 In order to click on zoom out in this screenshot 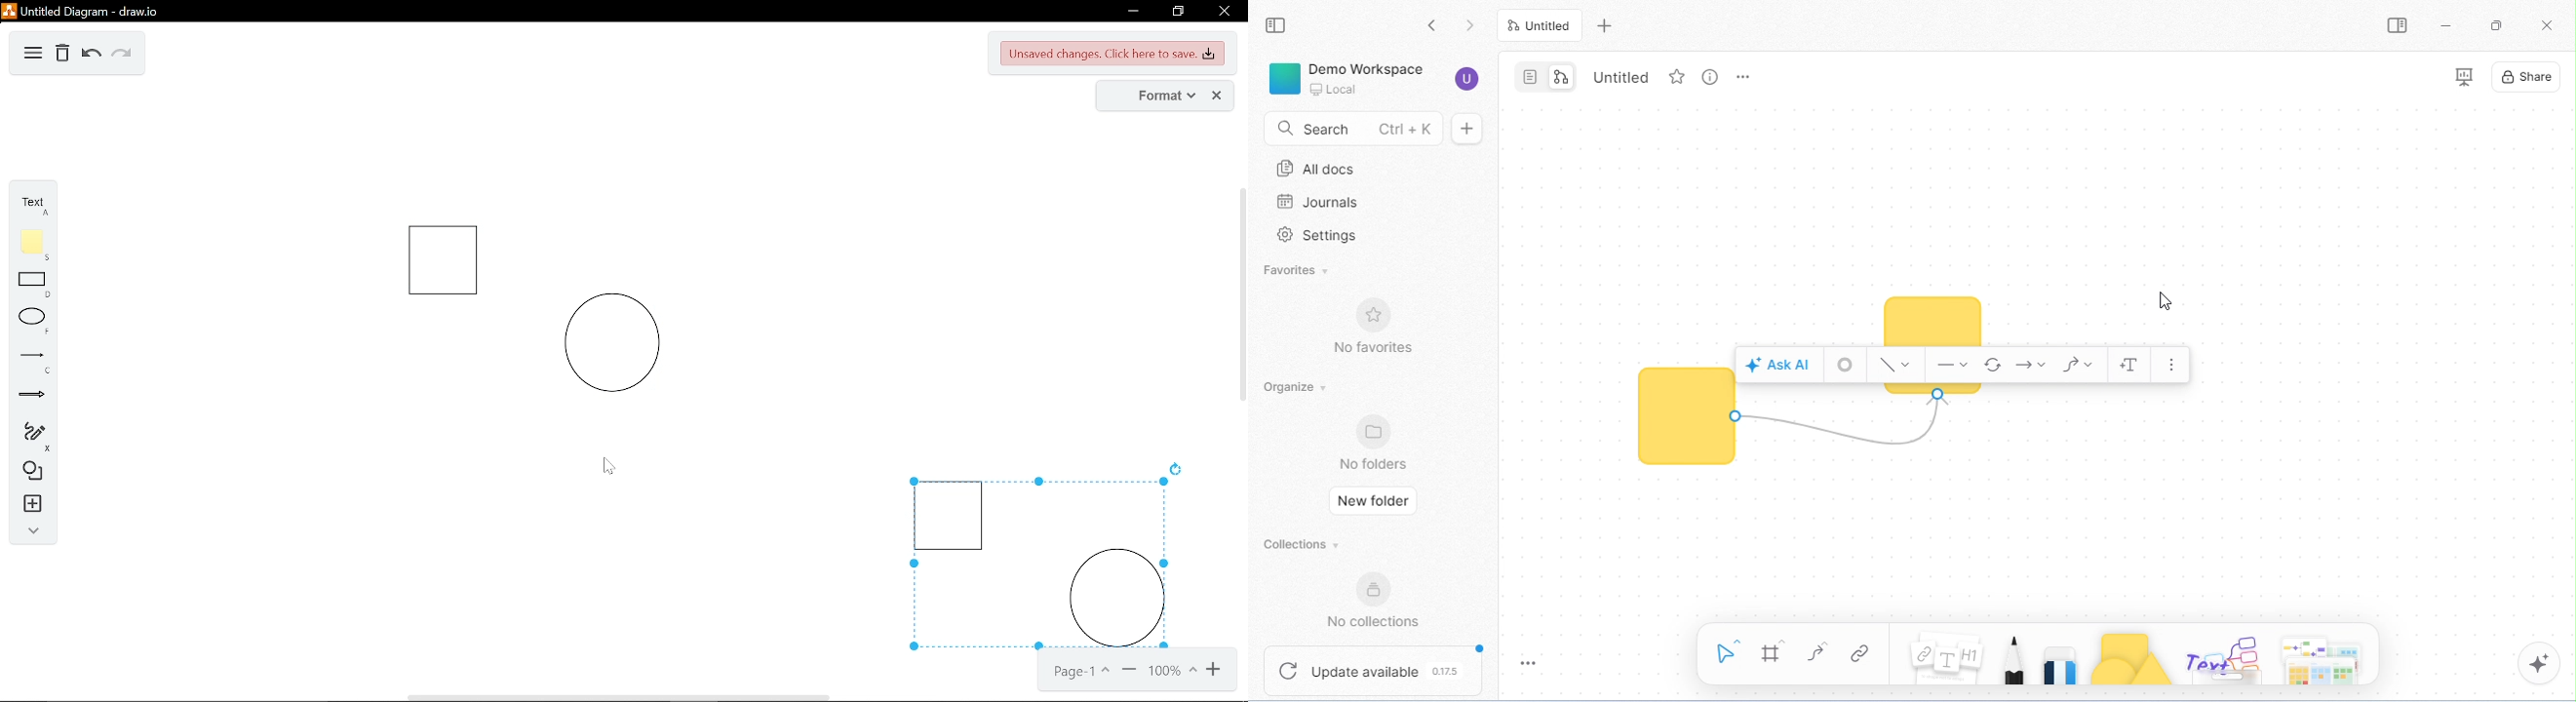, I will do `click(1215, 671)`.